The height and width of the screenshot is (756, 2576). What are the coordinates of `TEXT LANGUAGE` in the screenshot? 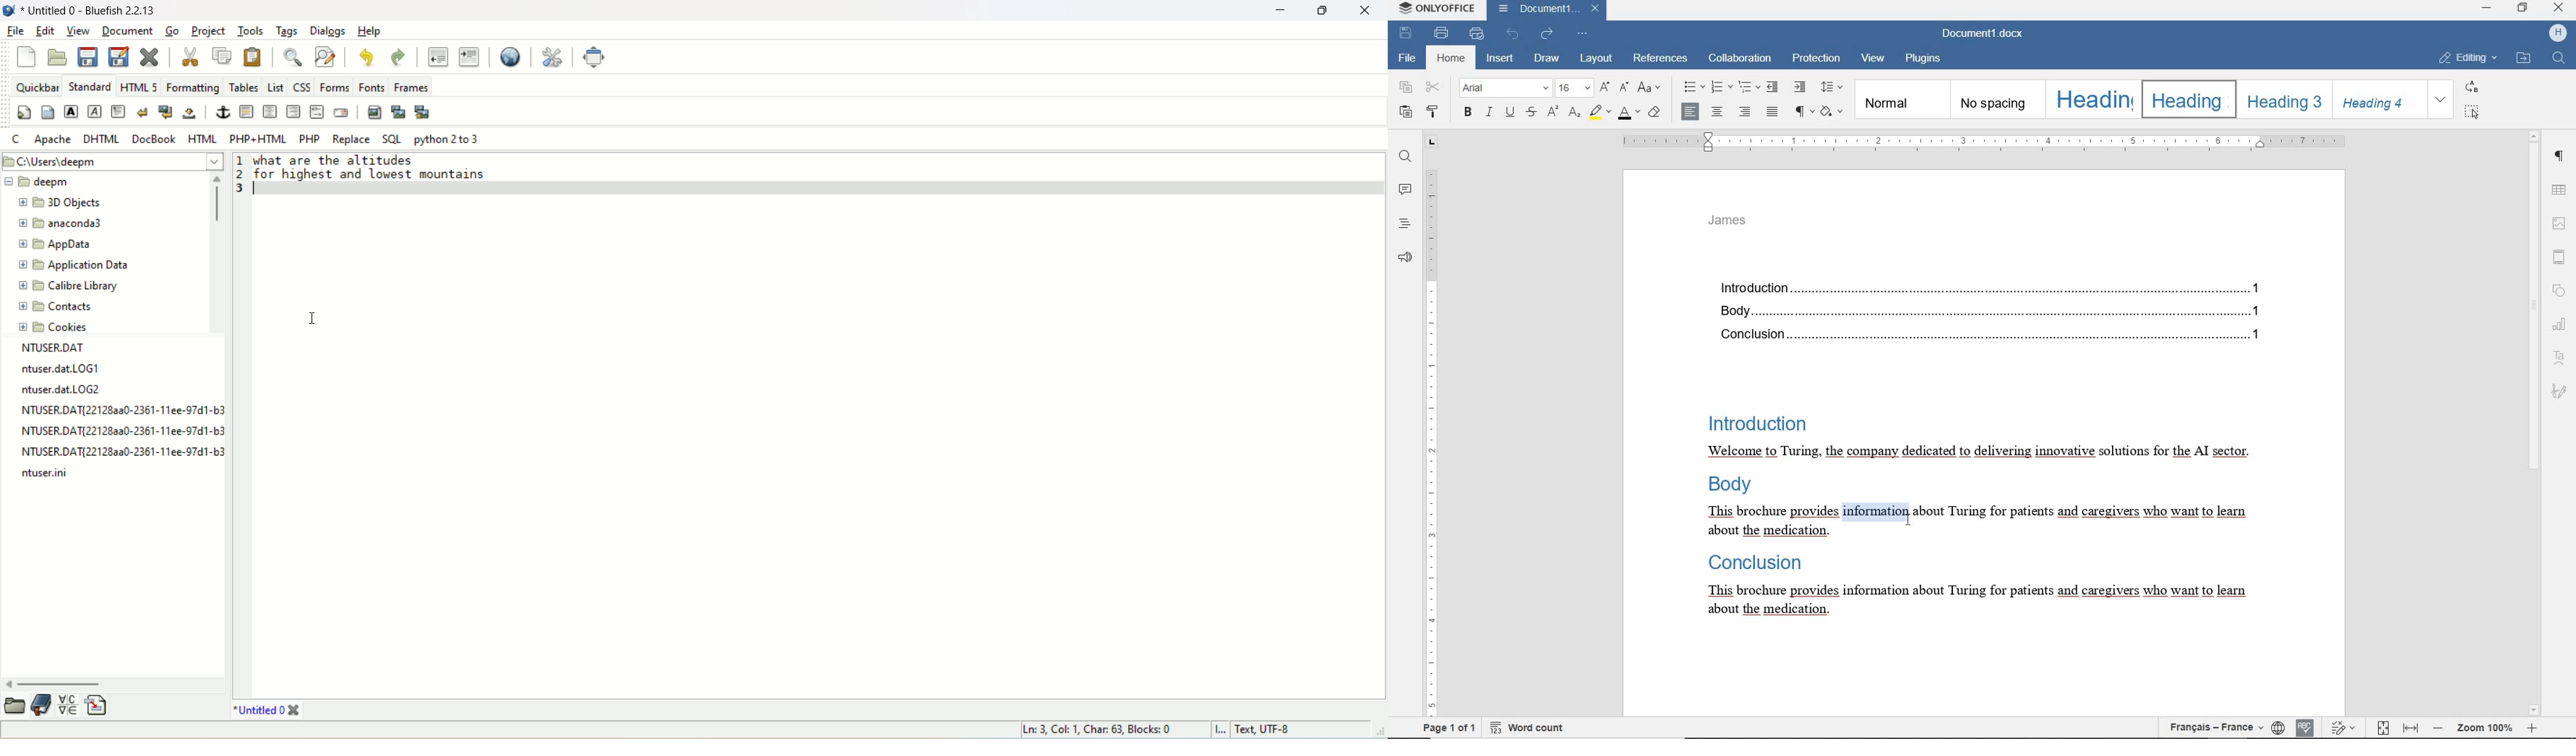 It's located at (2217, 727).